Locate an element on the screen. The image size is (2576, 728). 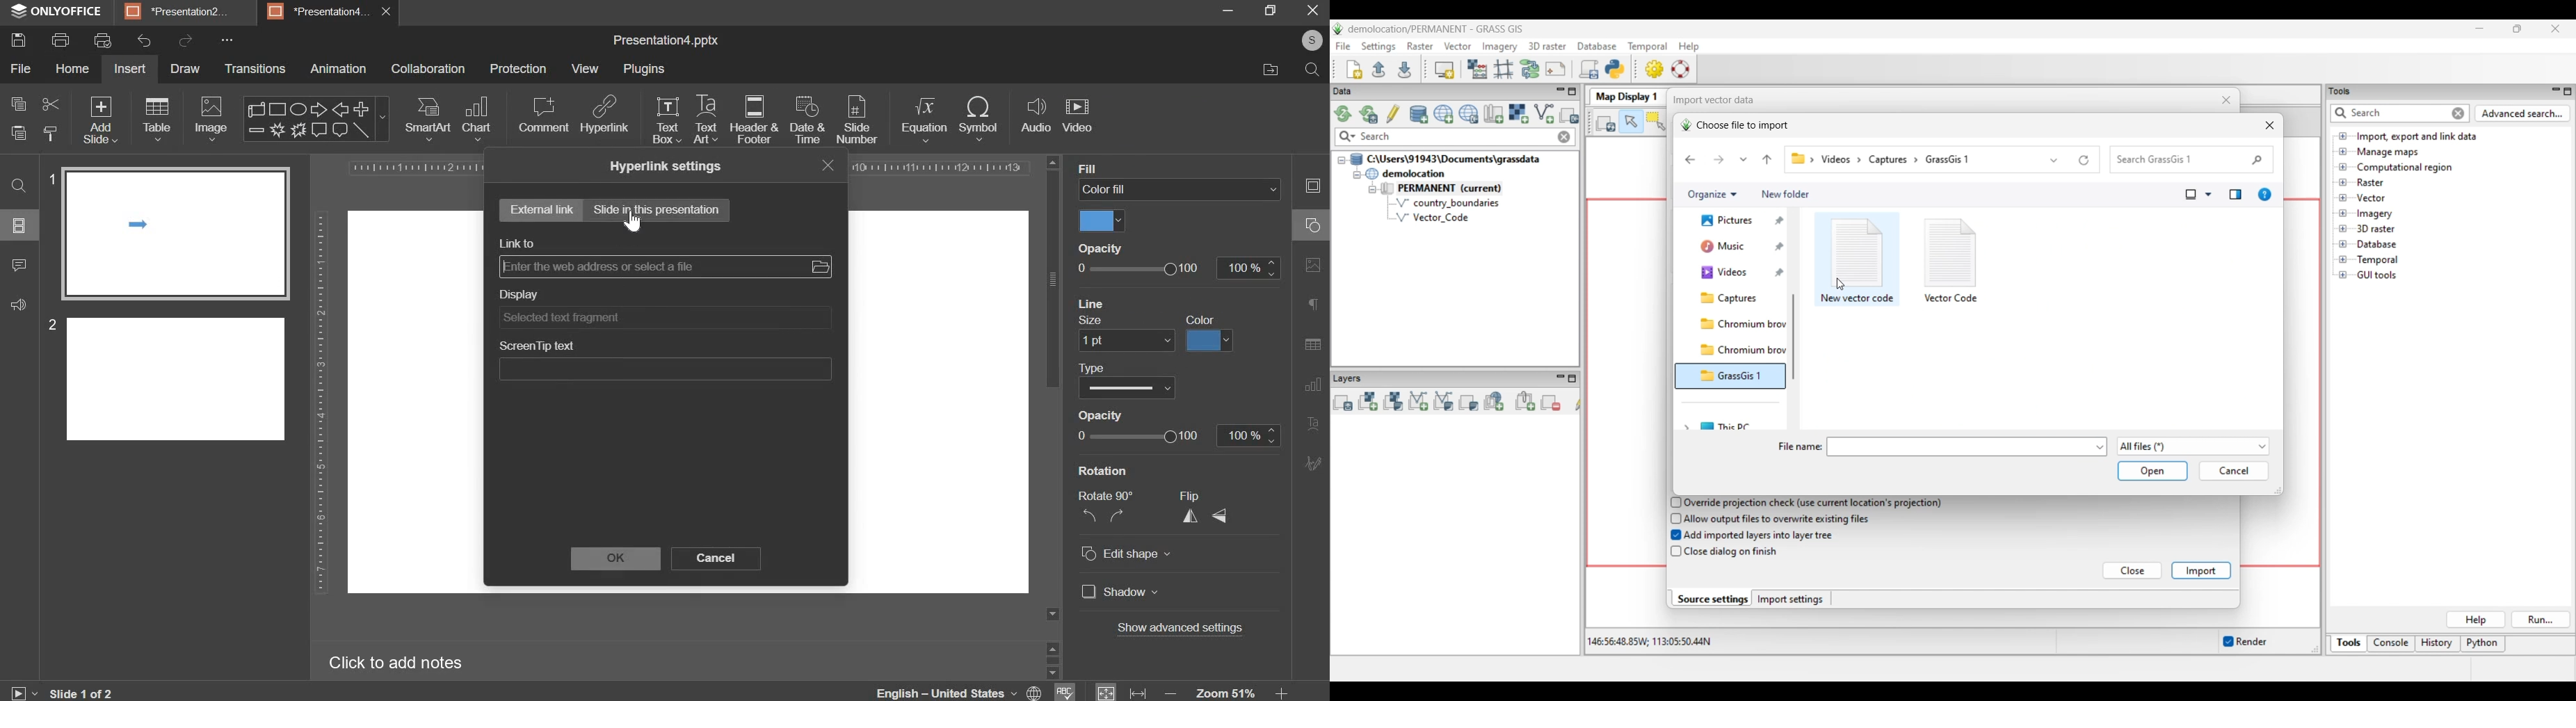
s is located at coordinates (1314, 40).